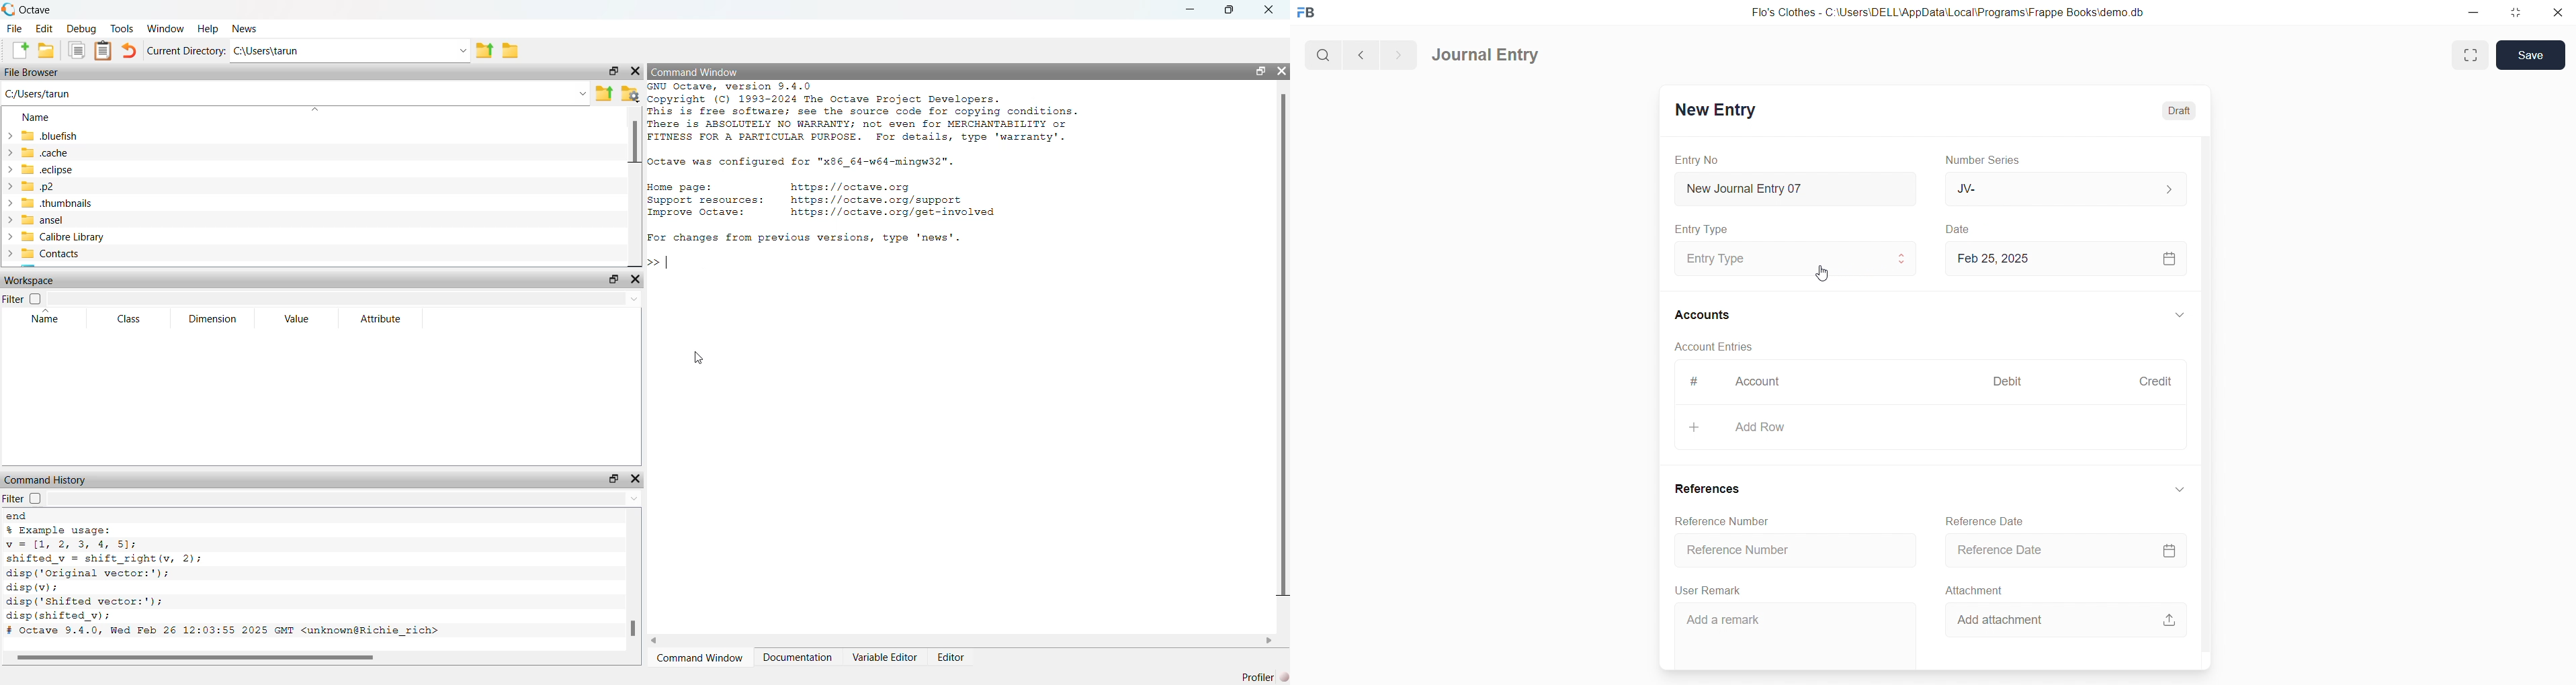 This screenshot has width=2576, height=700. Describe the element at coordinates (2178, 490) in the screenshot. I see `expand/collapse` at that location.